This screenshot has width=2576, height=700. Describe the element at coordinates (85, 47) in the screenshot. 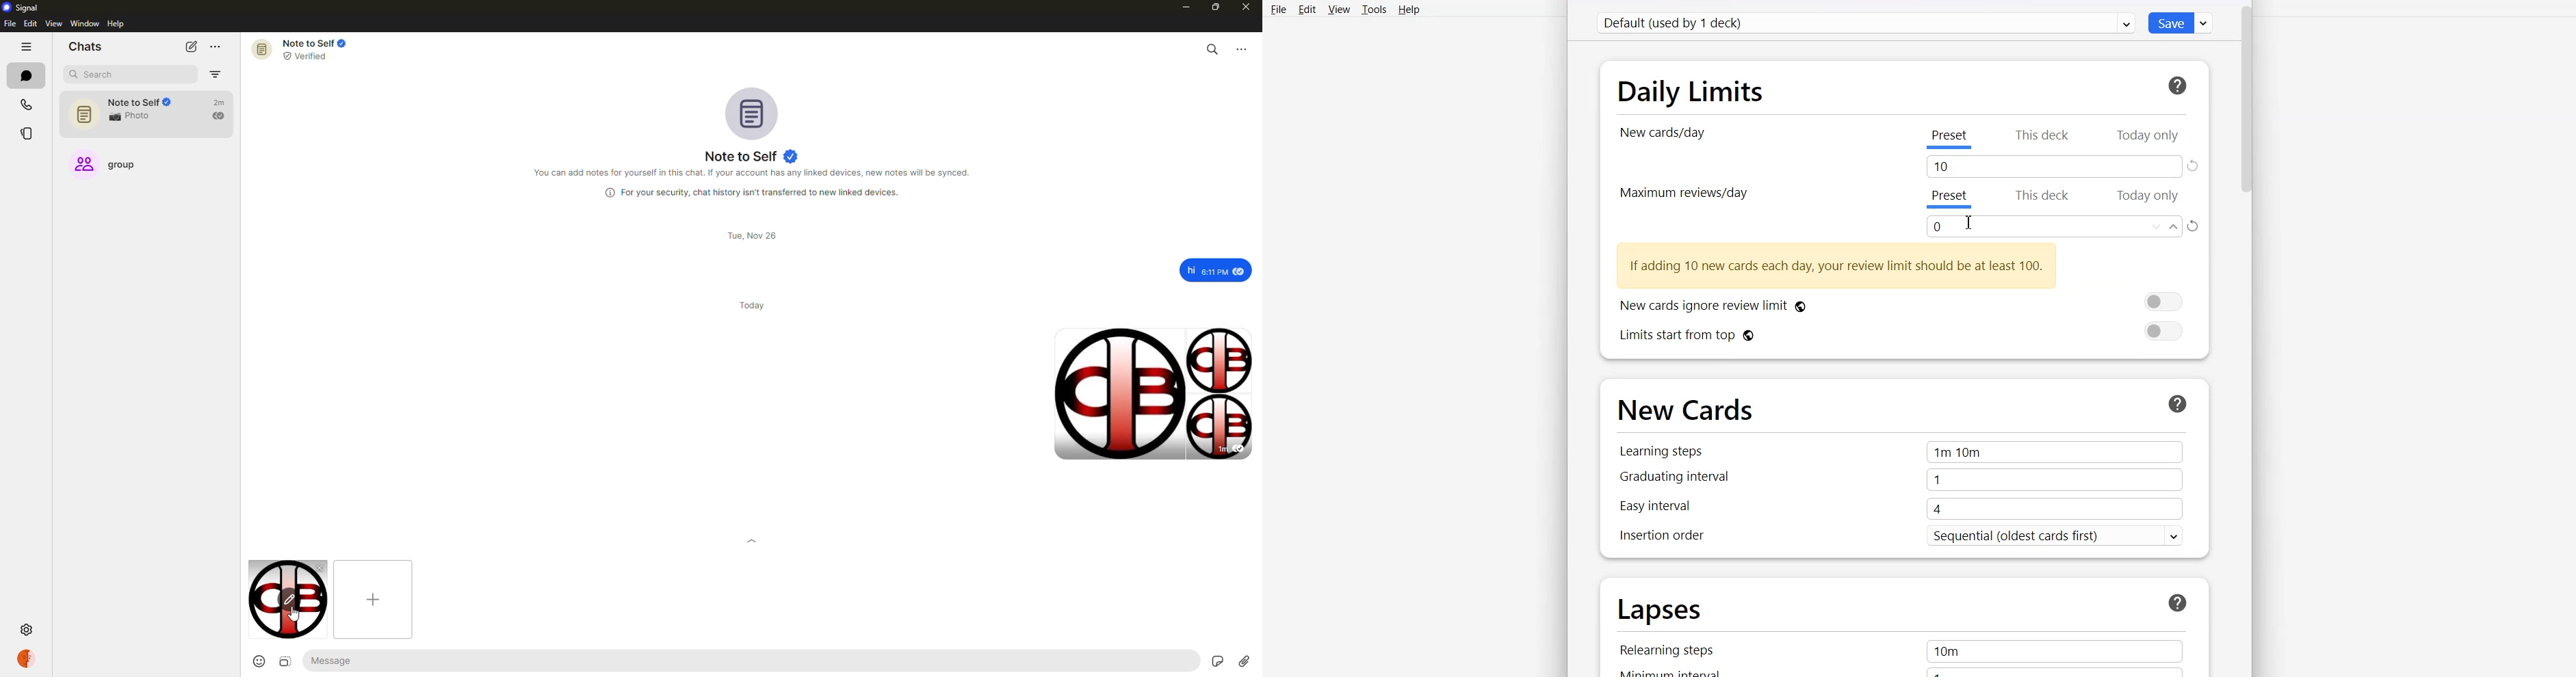

I see `chats` at that location.